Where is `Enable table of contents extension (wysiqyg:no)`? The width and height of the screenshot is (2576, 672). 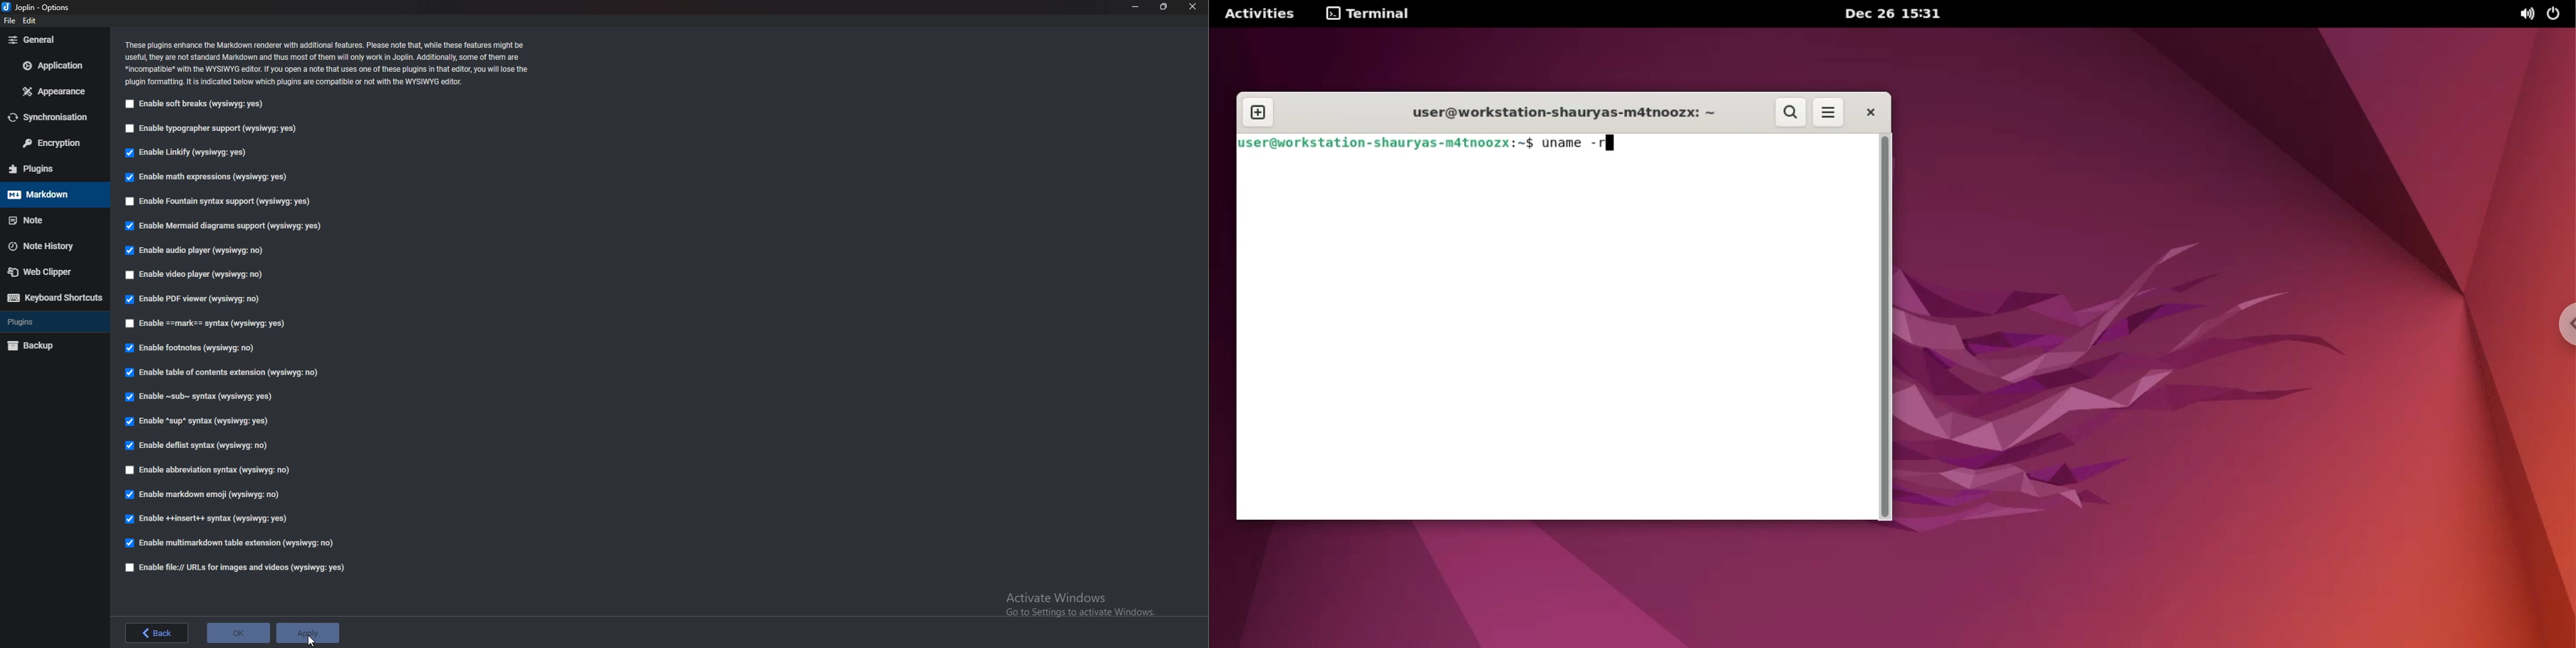
Enable table of contents extension (wysiqyg:no) is located at coordinates (222, 372).